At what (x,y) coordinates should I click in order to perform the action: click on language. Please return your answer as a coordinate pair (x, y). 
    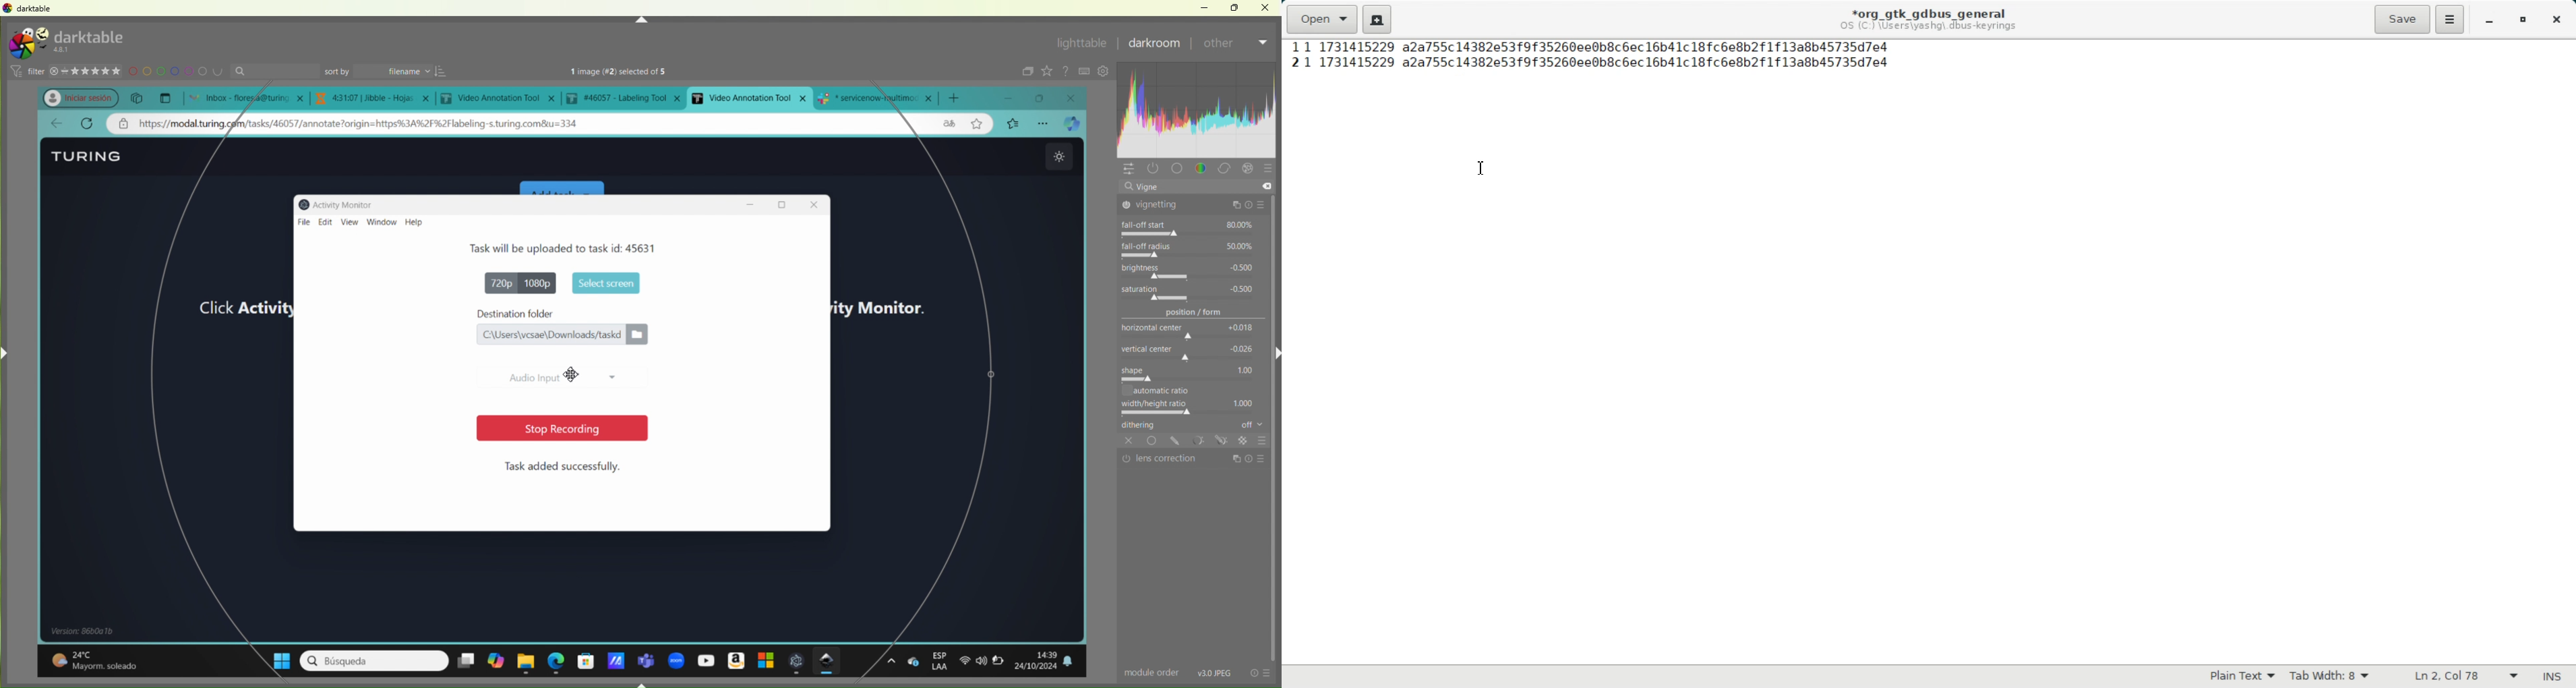
    Looking at the image, I should click on (947, 124).